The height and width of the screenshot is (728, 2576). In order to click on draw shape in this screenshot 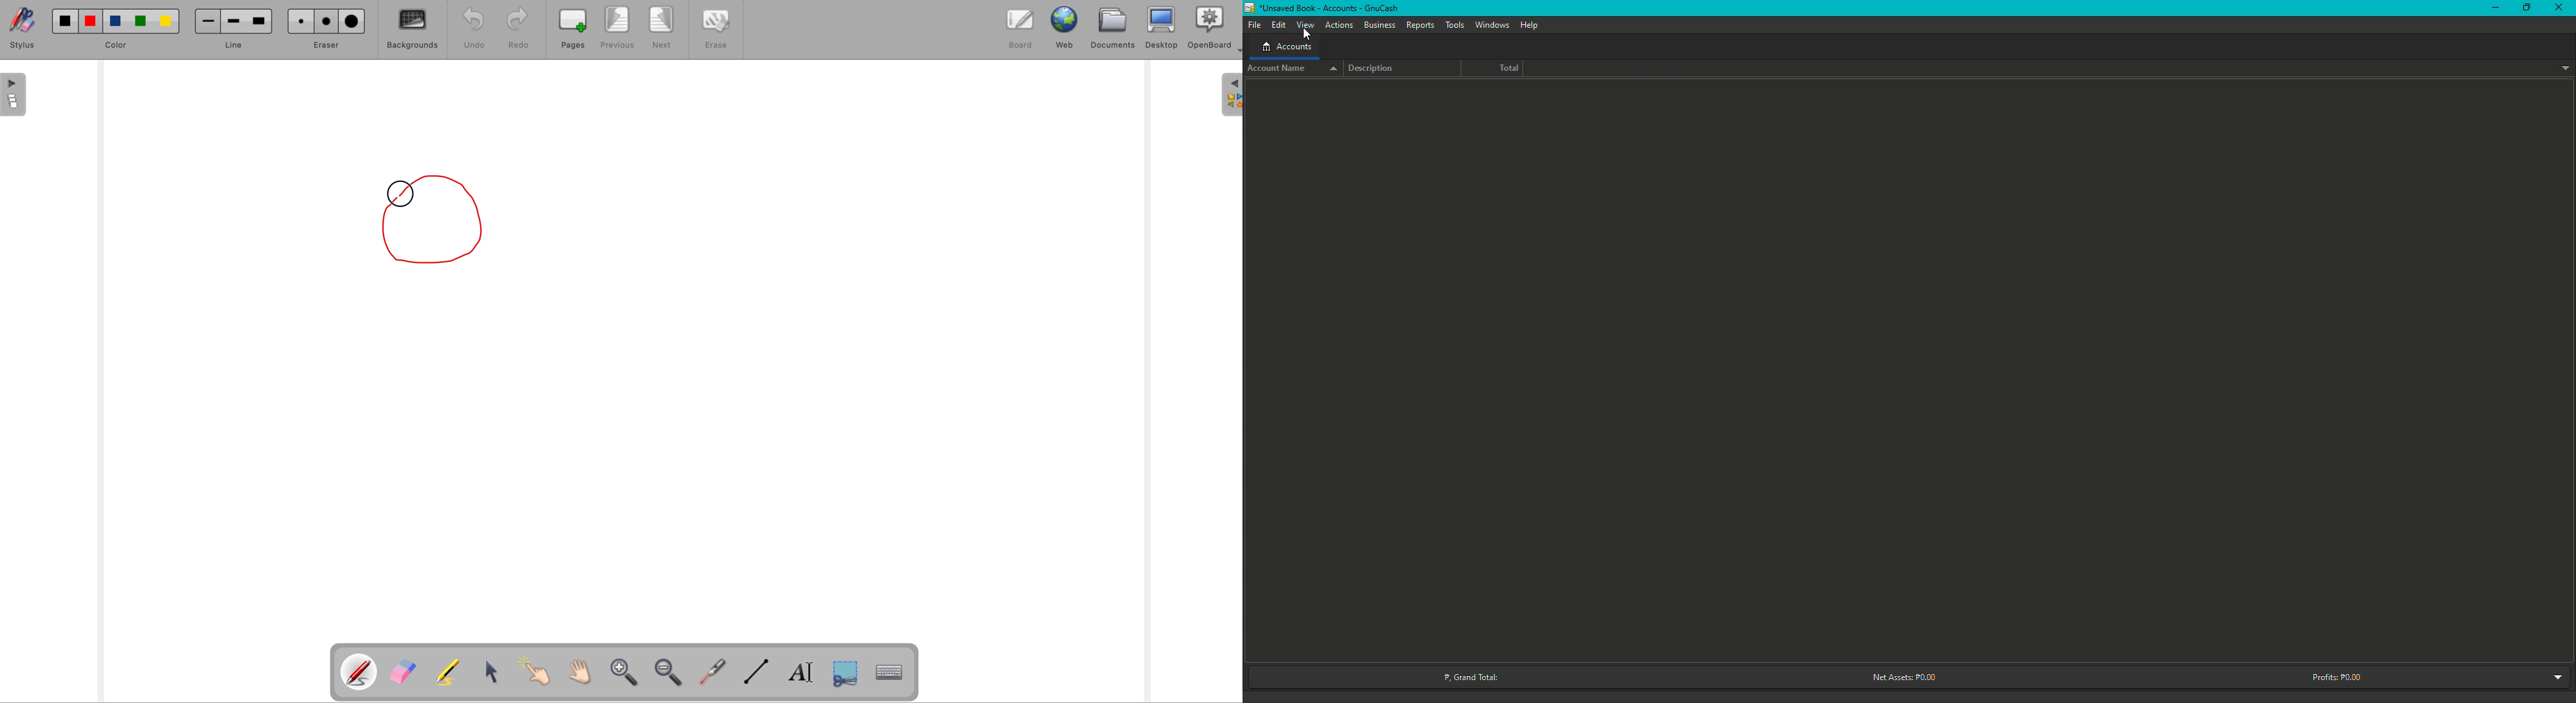, I will do `click(440, 219)`.